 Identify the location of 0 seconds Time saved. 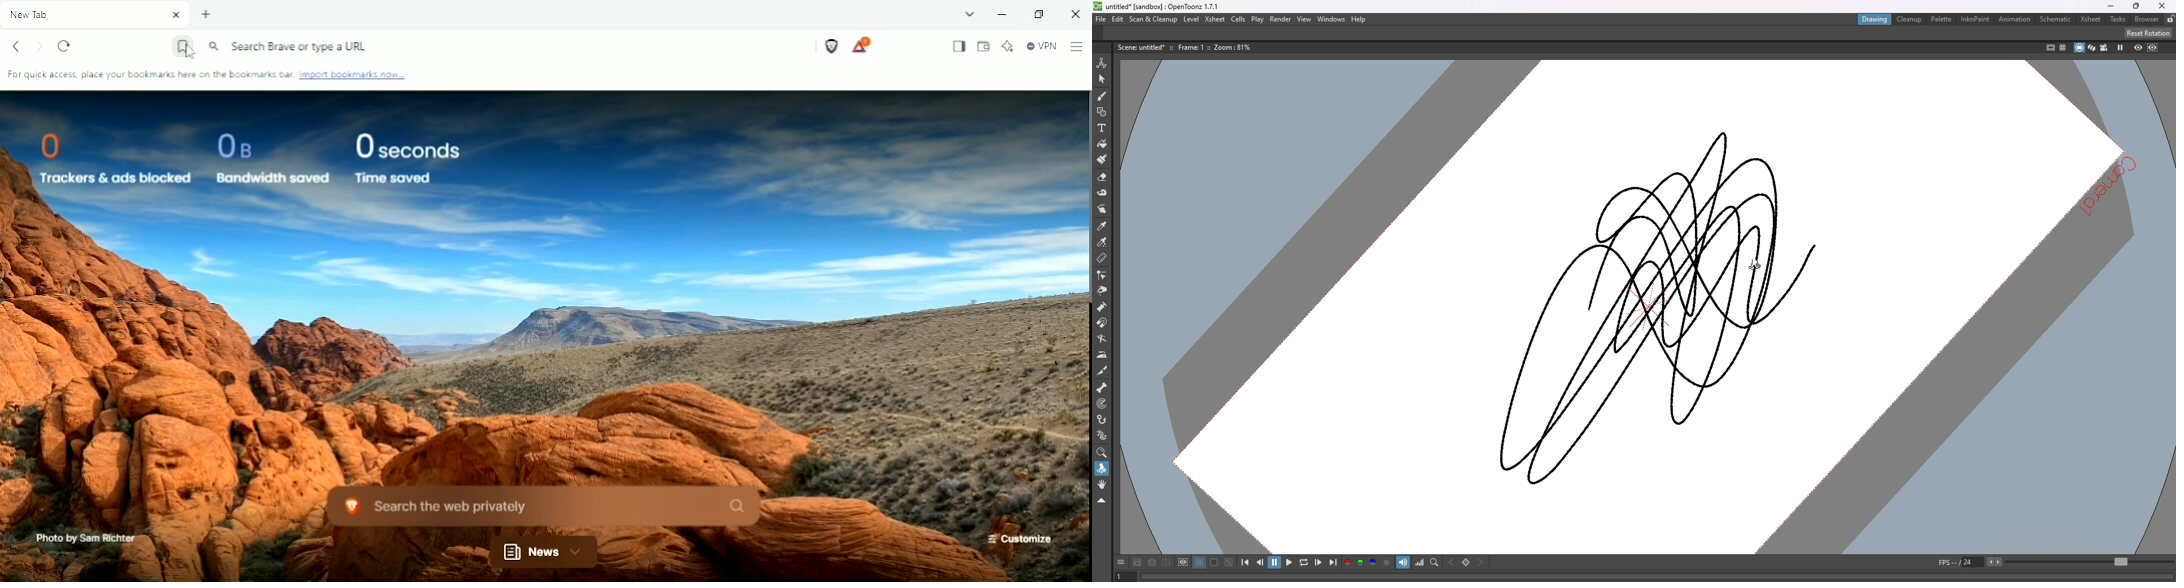
(407, 159).